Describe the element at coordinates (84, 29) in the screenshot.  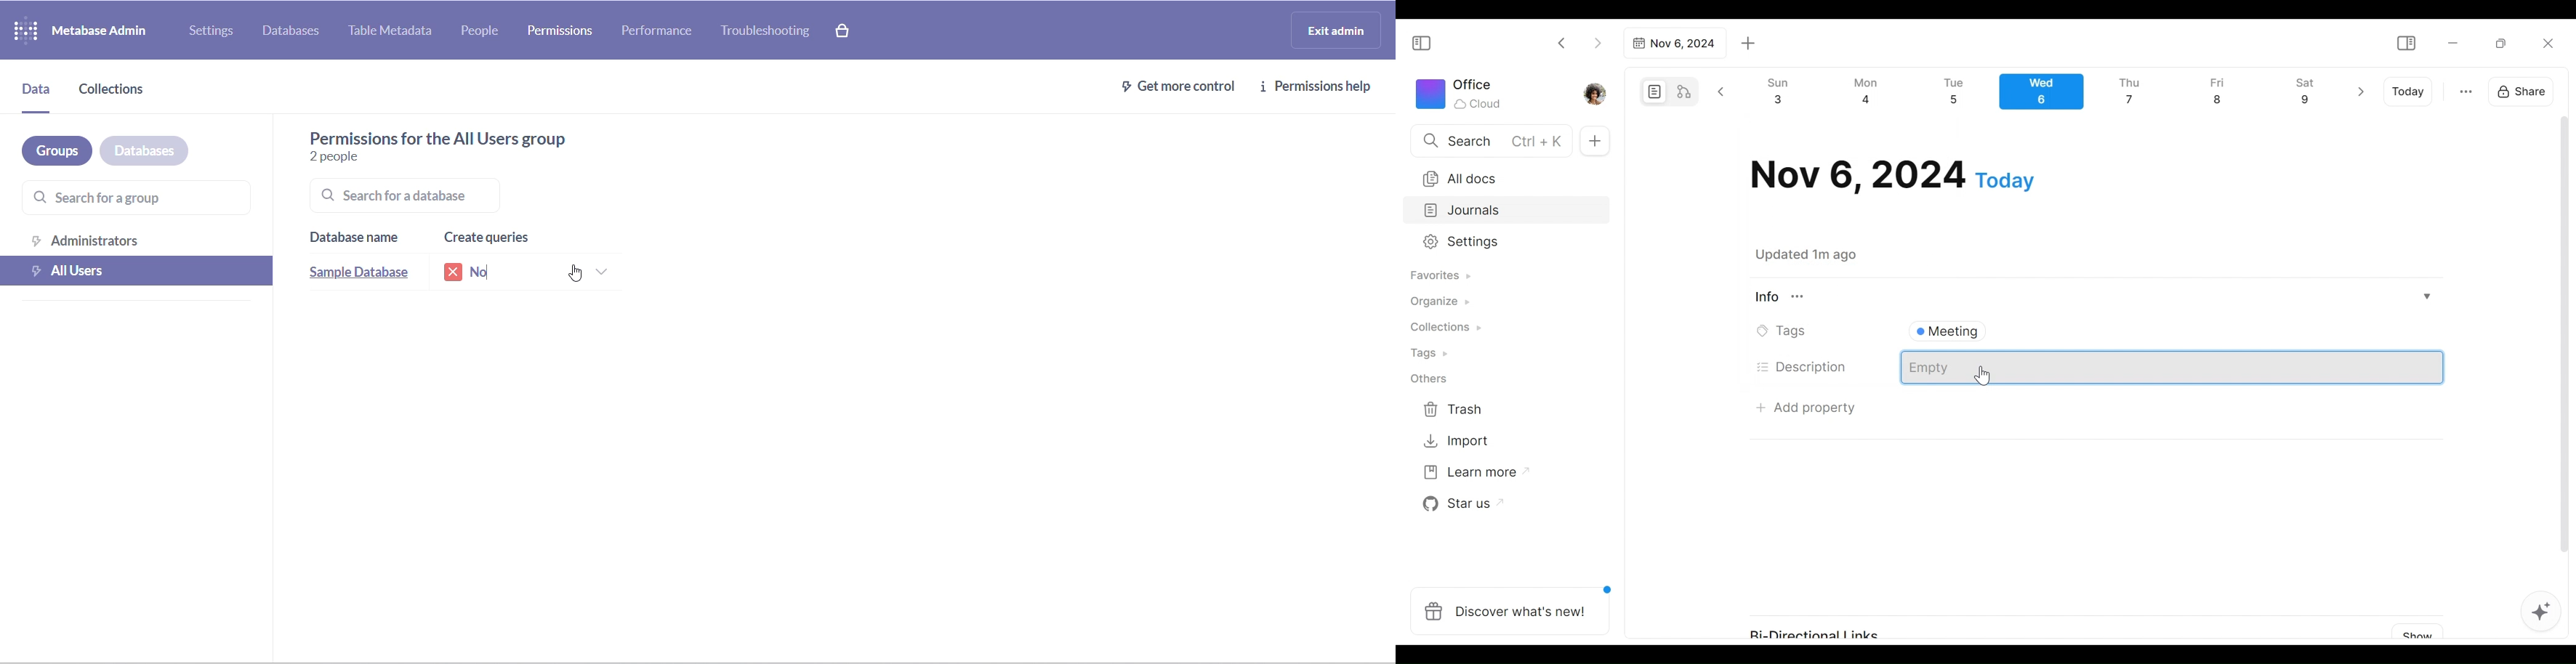
I see `logo and name` at that location.